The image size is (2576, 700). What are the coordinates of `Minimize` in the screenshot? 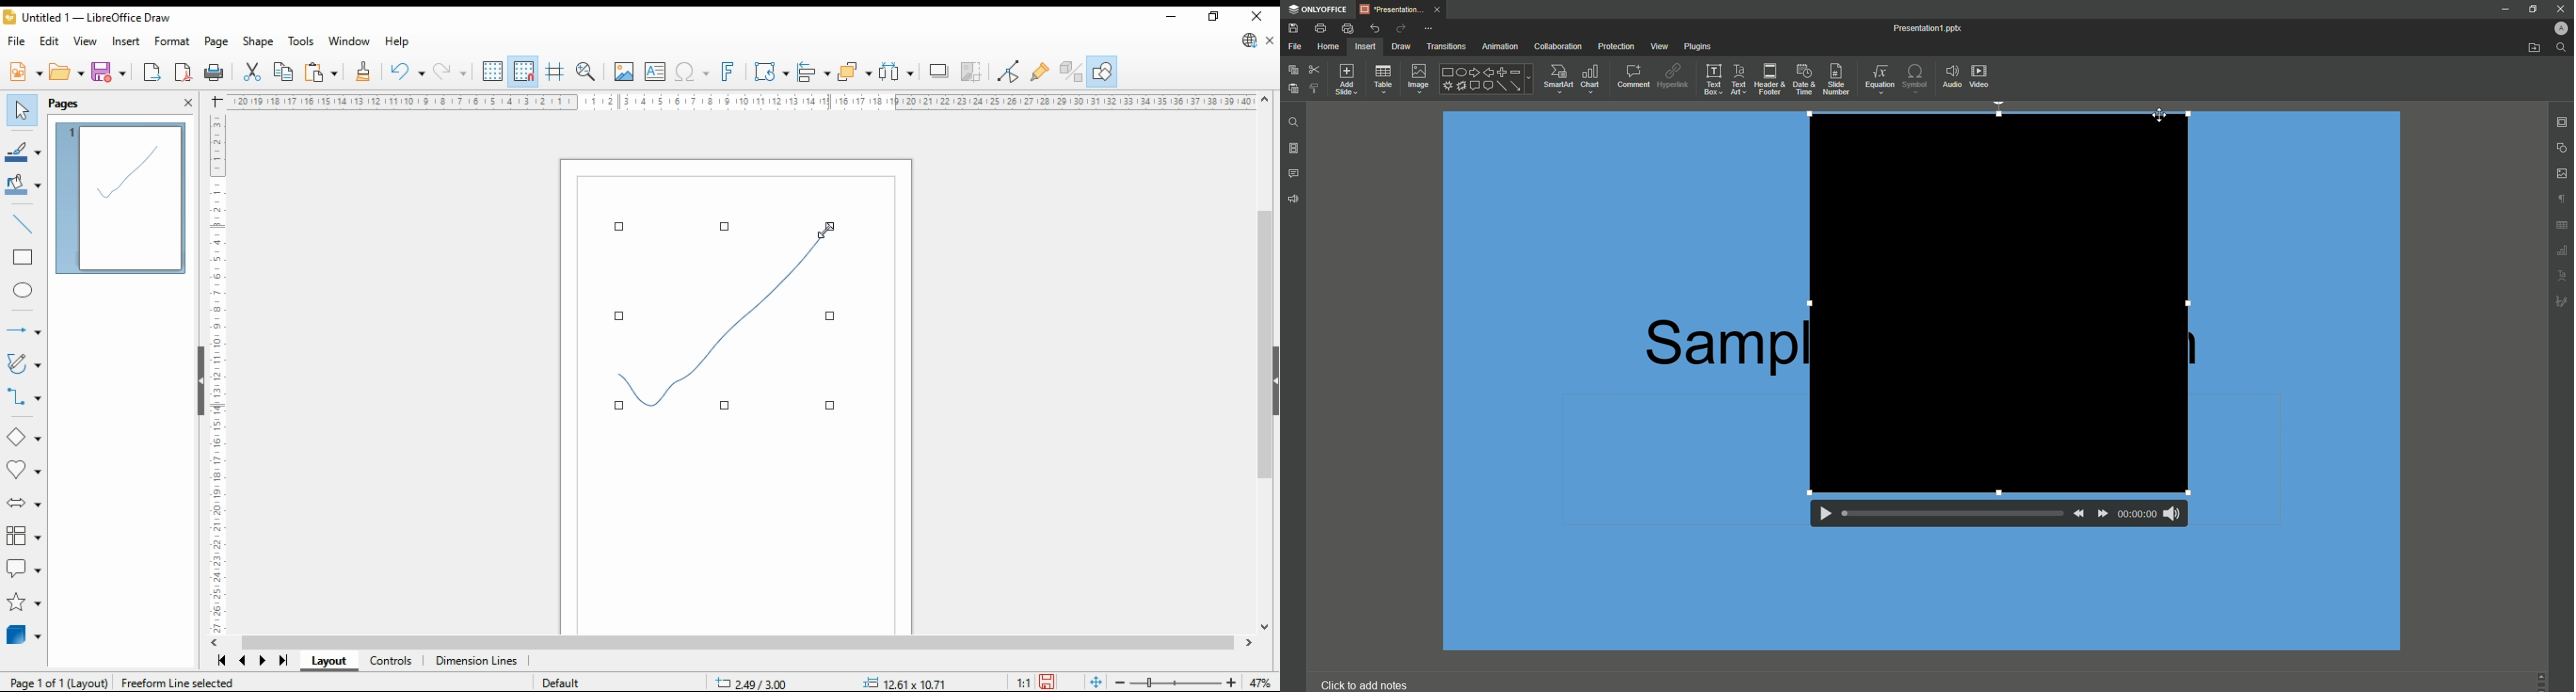 It's located at (2506, 9).